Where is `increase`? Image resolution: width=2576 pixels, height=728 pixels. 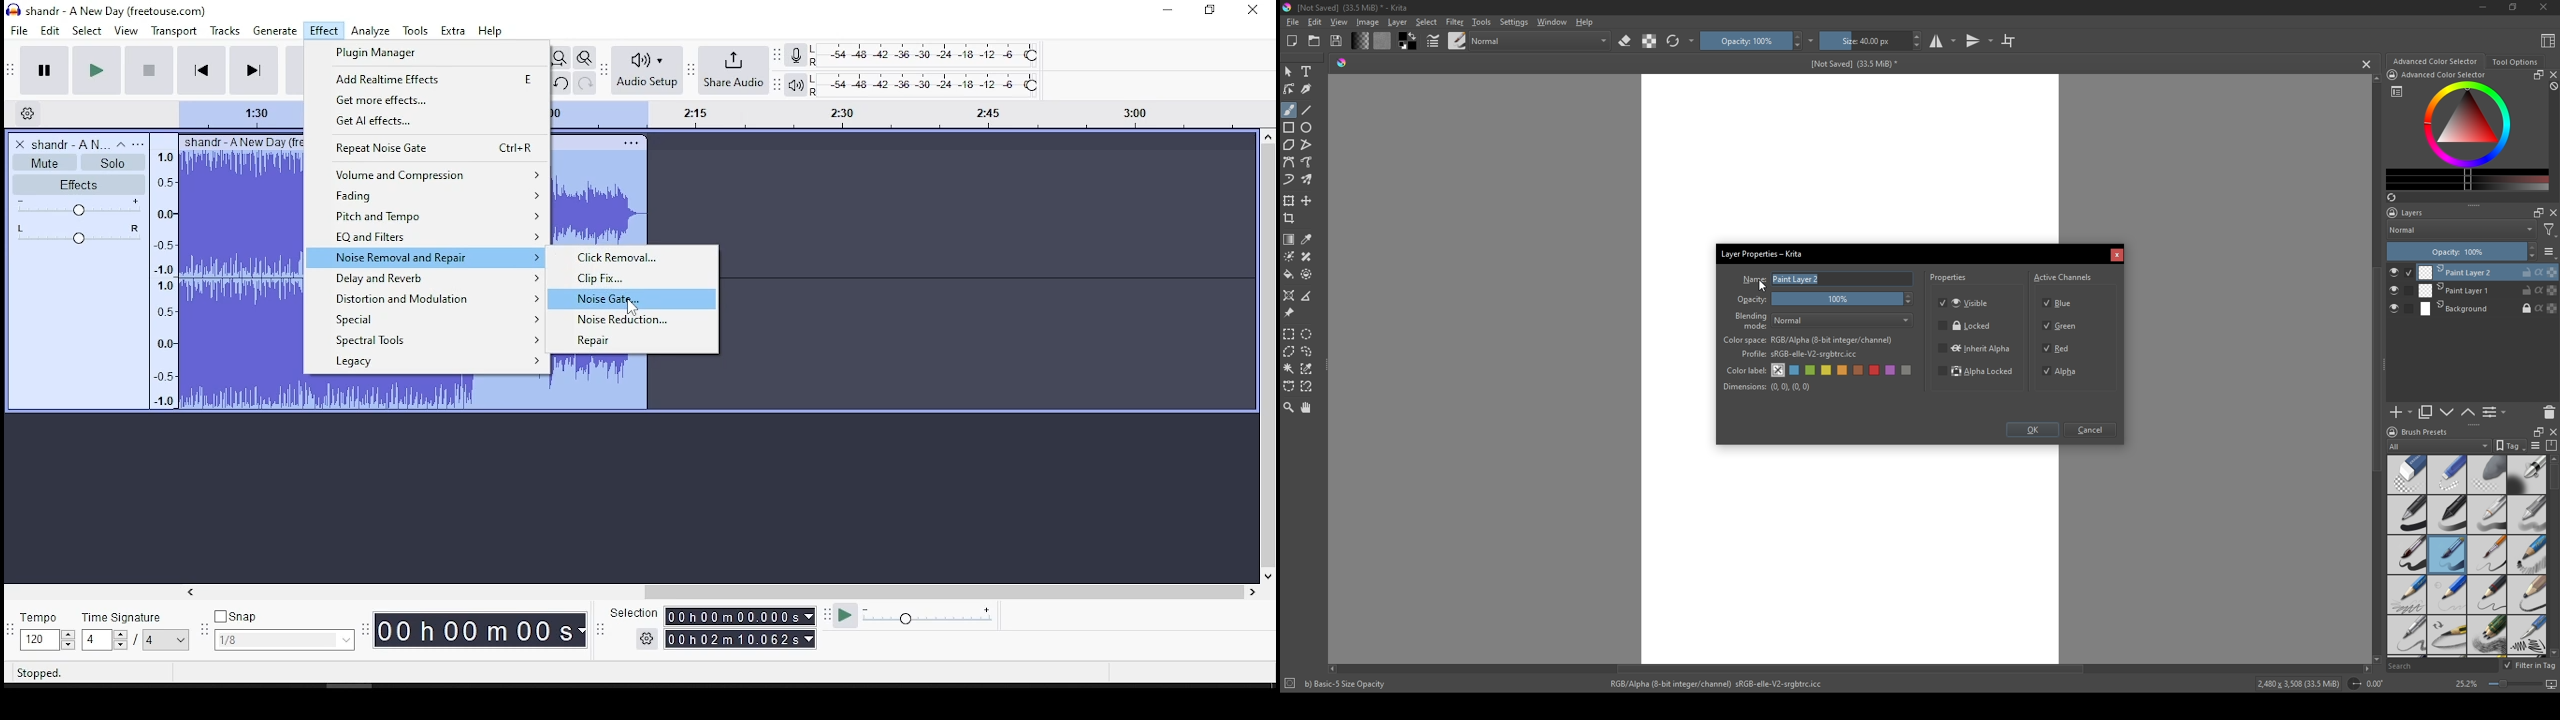
increase is located at coordinates (2531, 247).